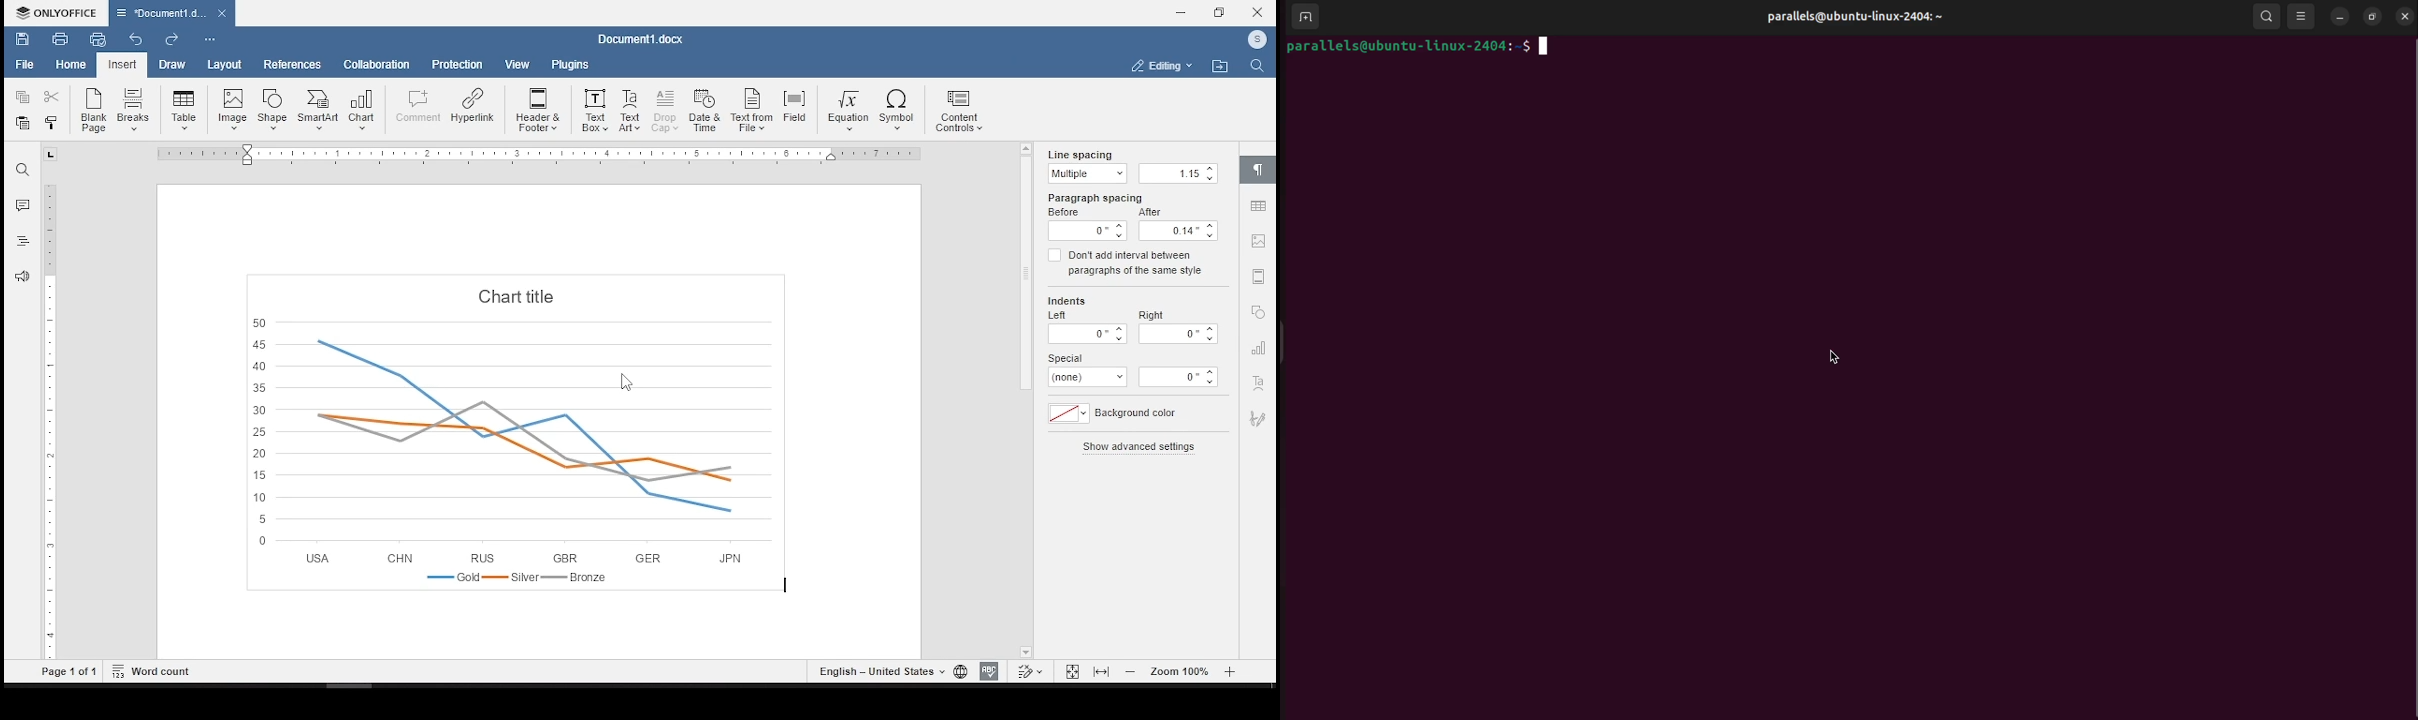  Describe the element at coordinates (1087, 225) in the screenshot. I see `before` at that location.